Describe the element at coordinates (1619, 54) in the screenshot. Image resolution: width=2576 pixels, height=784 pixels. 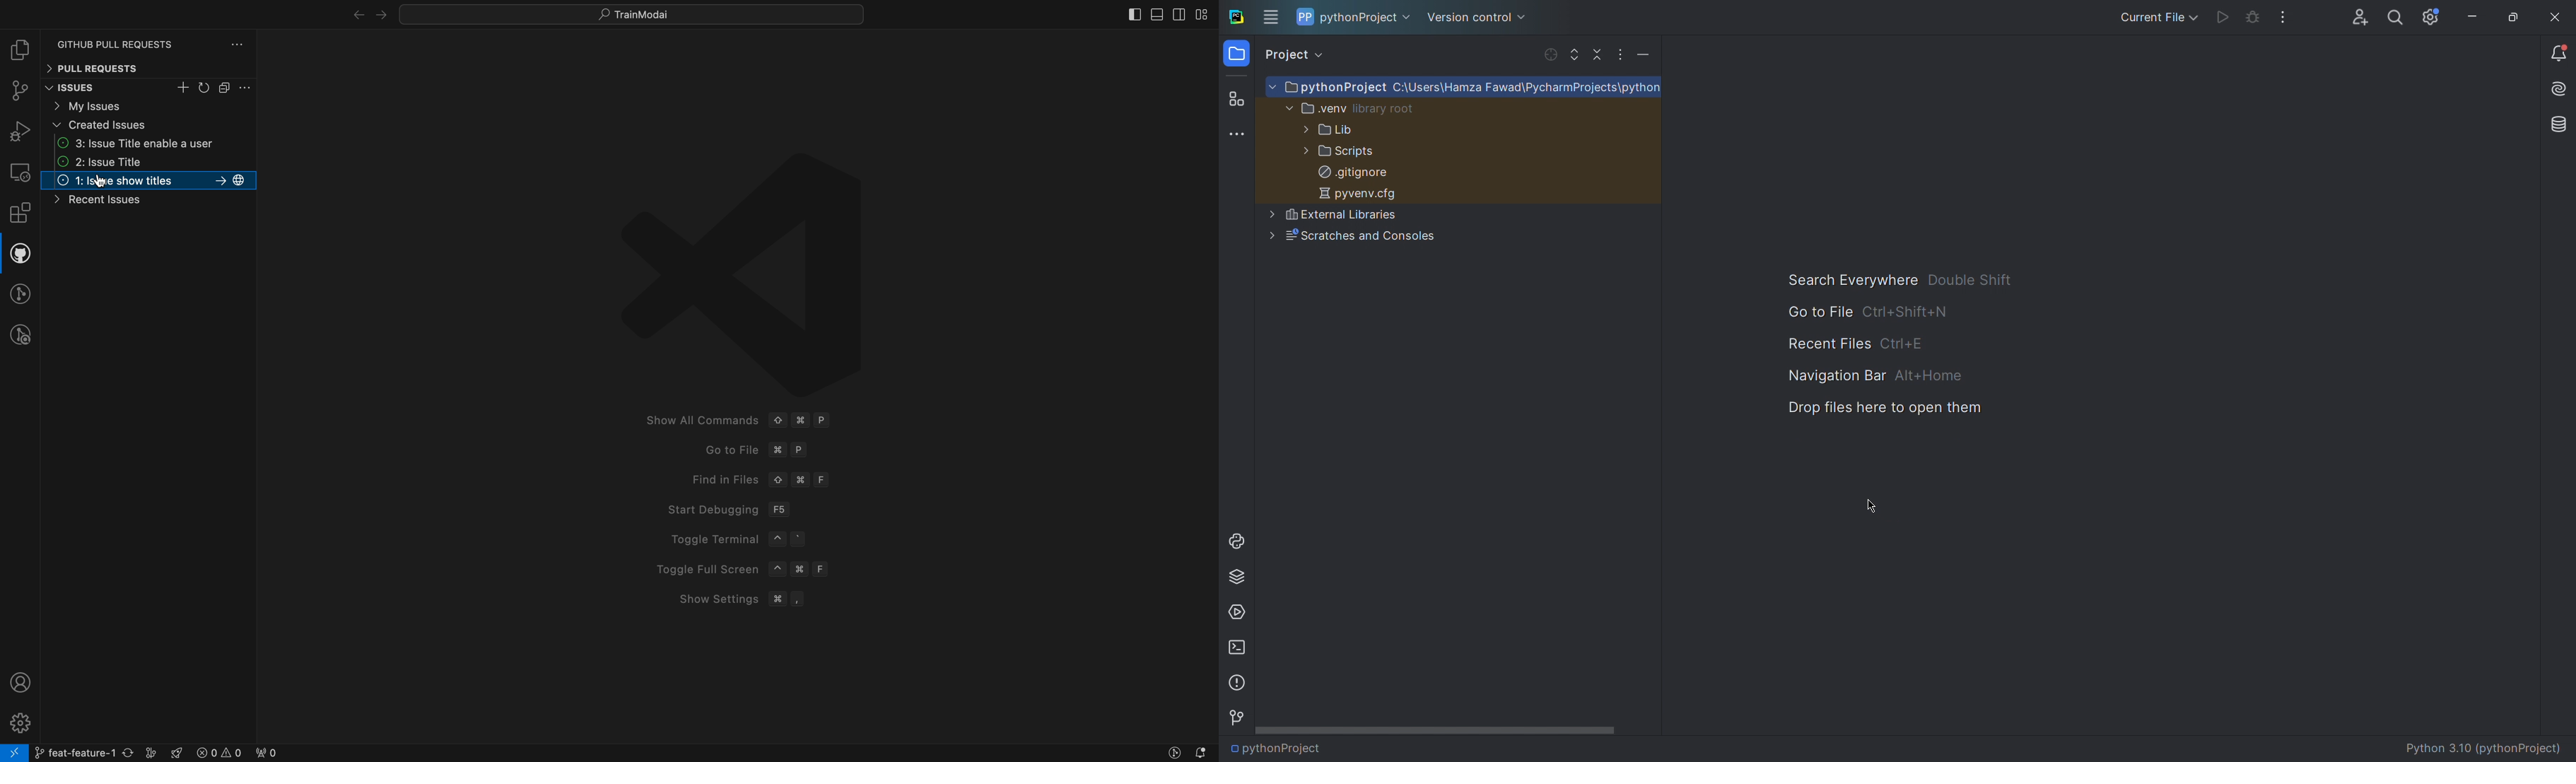
I see `More` at that location.